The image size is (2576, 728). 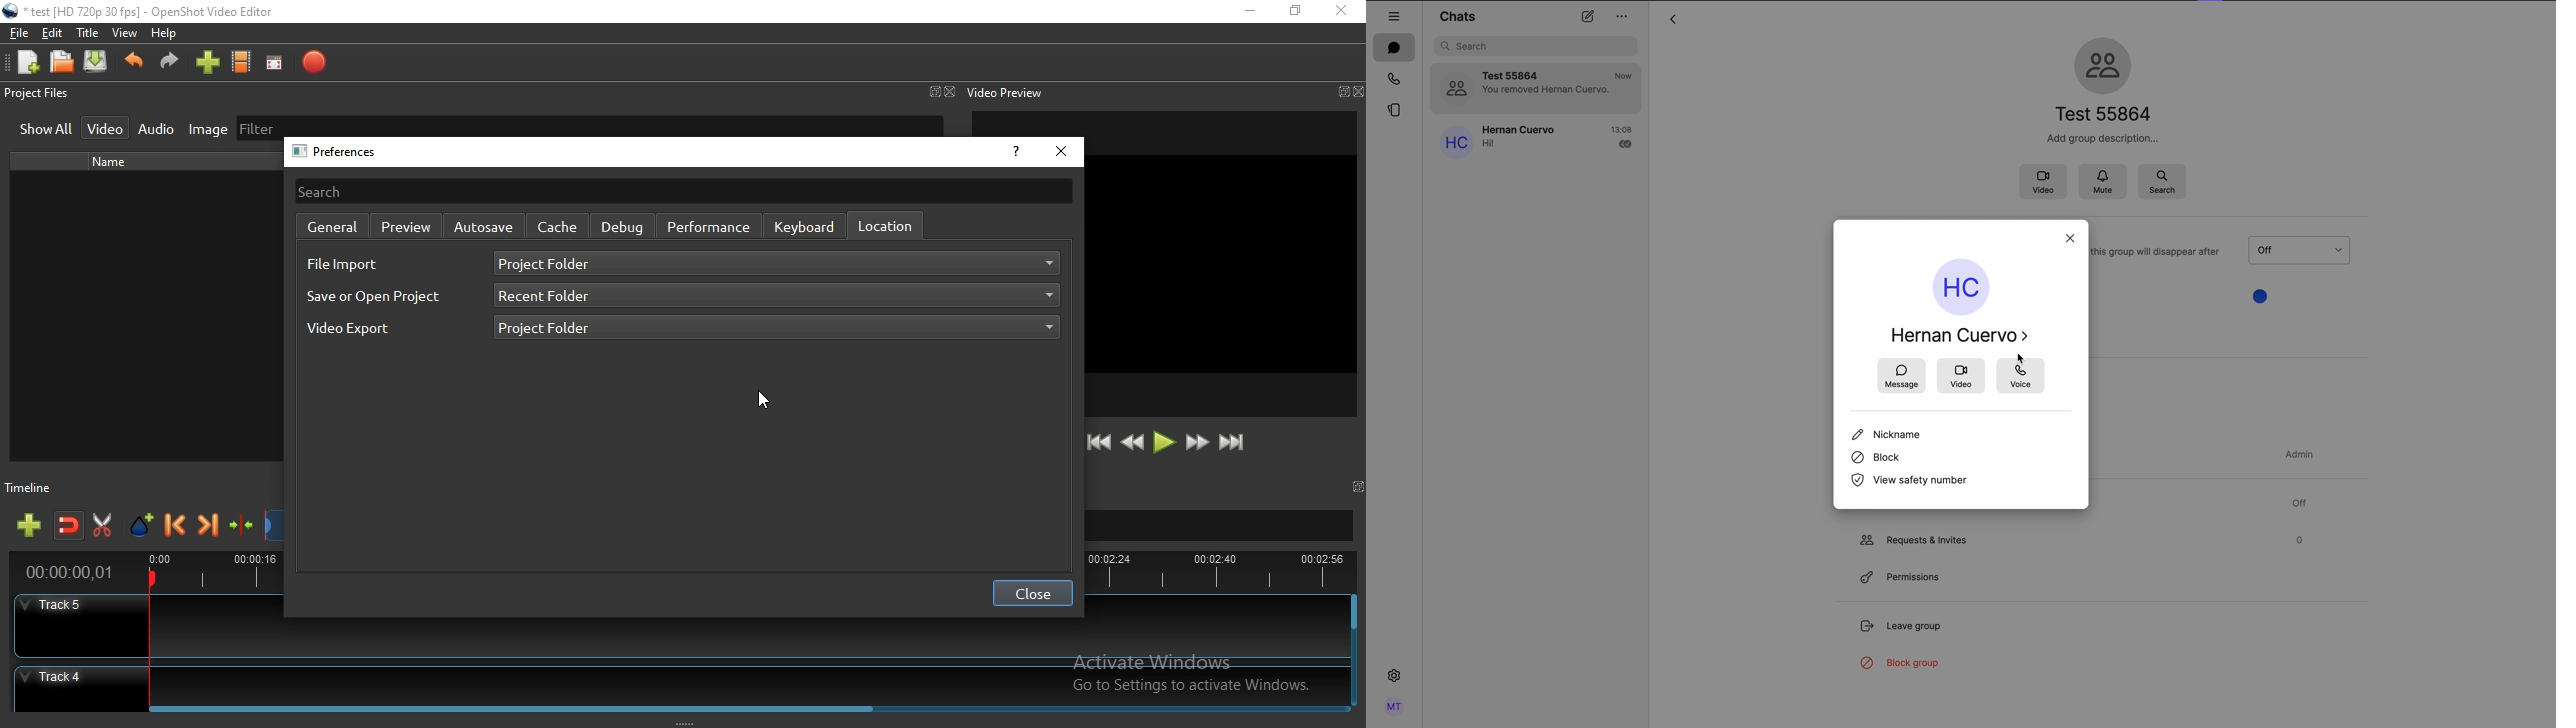 What do you see at coordinates (1623, 16) in the screenshot?
I see `options` at bounding box center [1623, 16].